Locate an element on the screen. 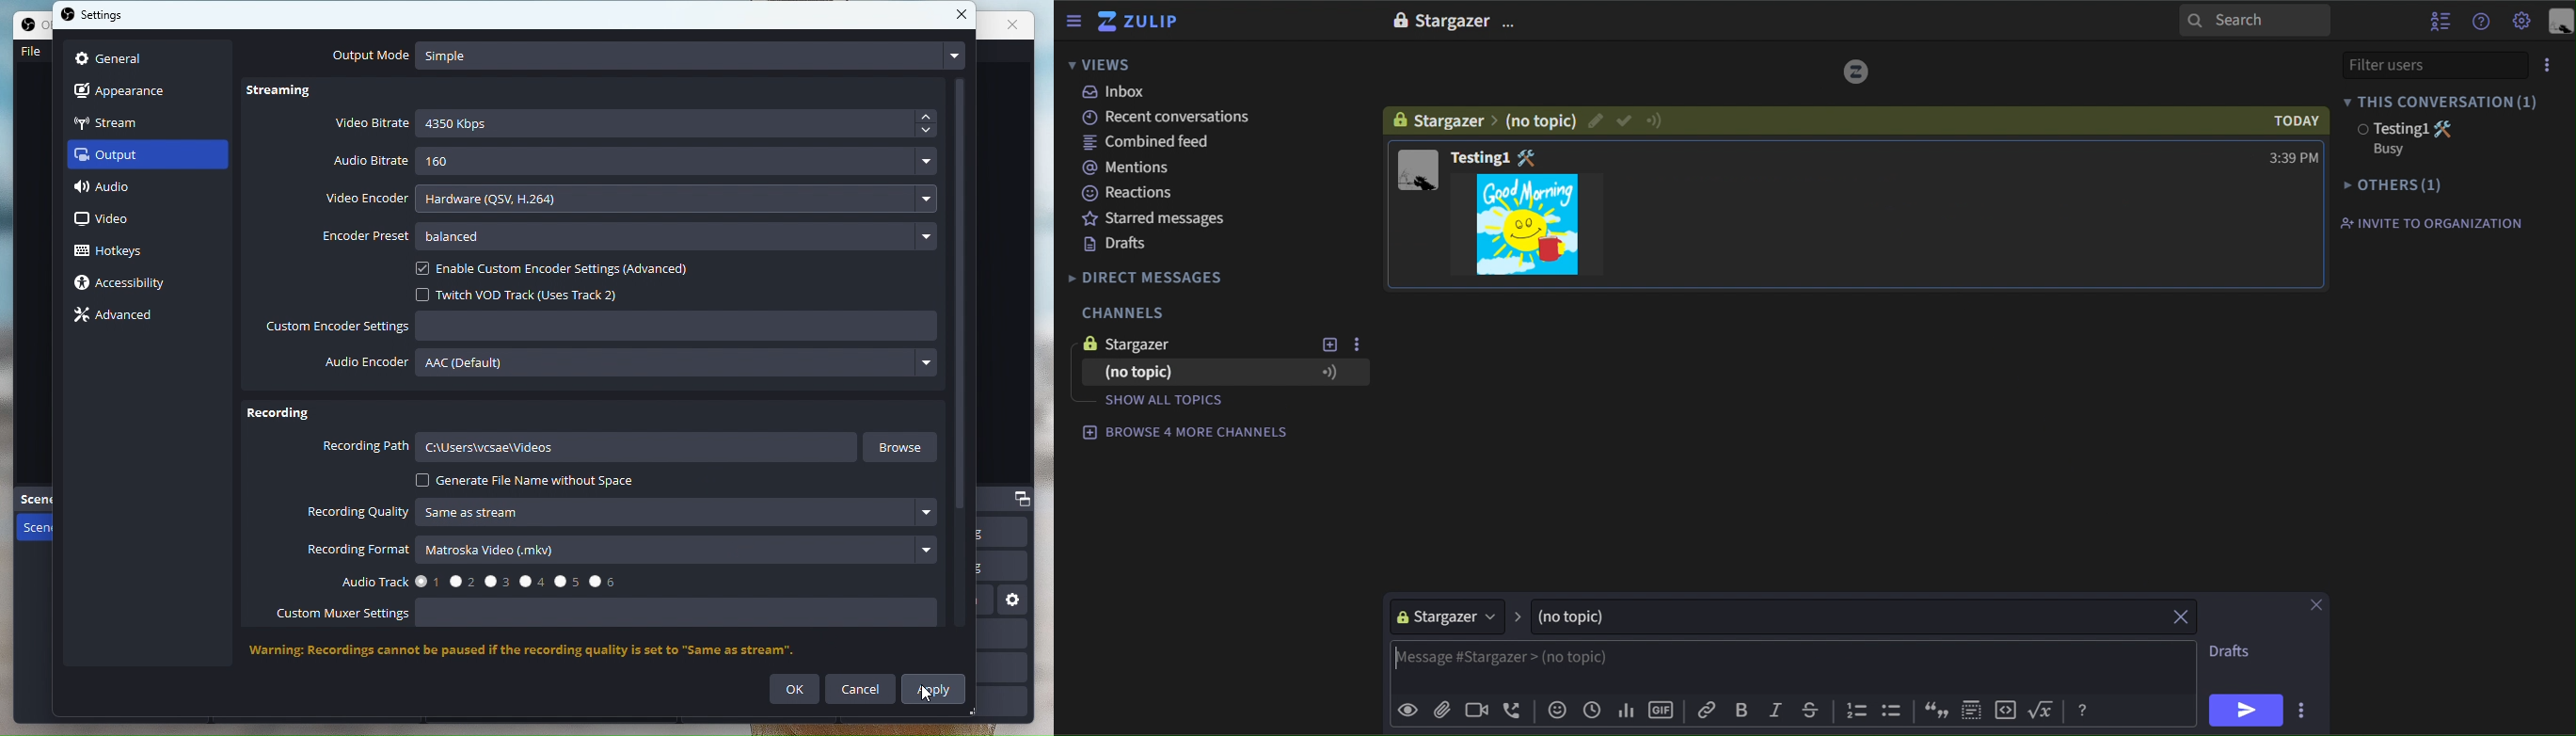 The width and height of the screenshot is (2576, 756). new topic is located at coordinates (1328, 345).